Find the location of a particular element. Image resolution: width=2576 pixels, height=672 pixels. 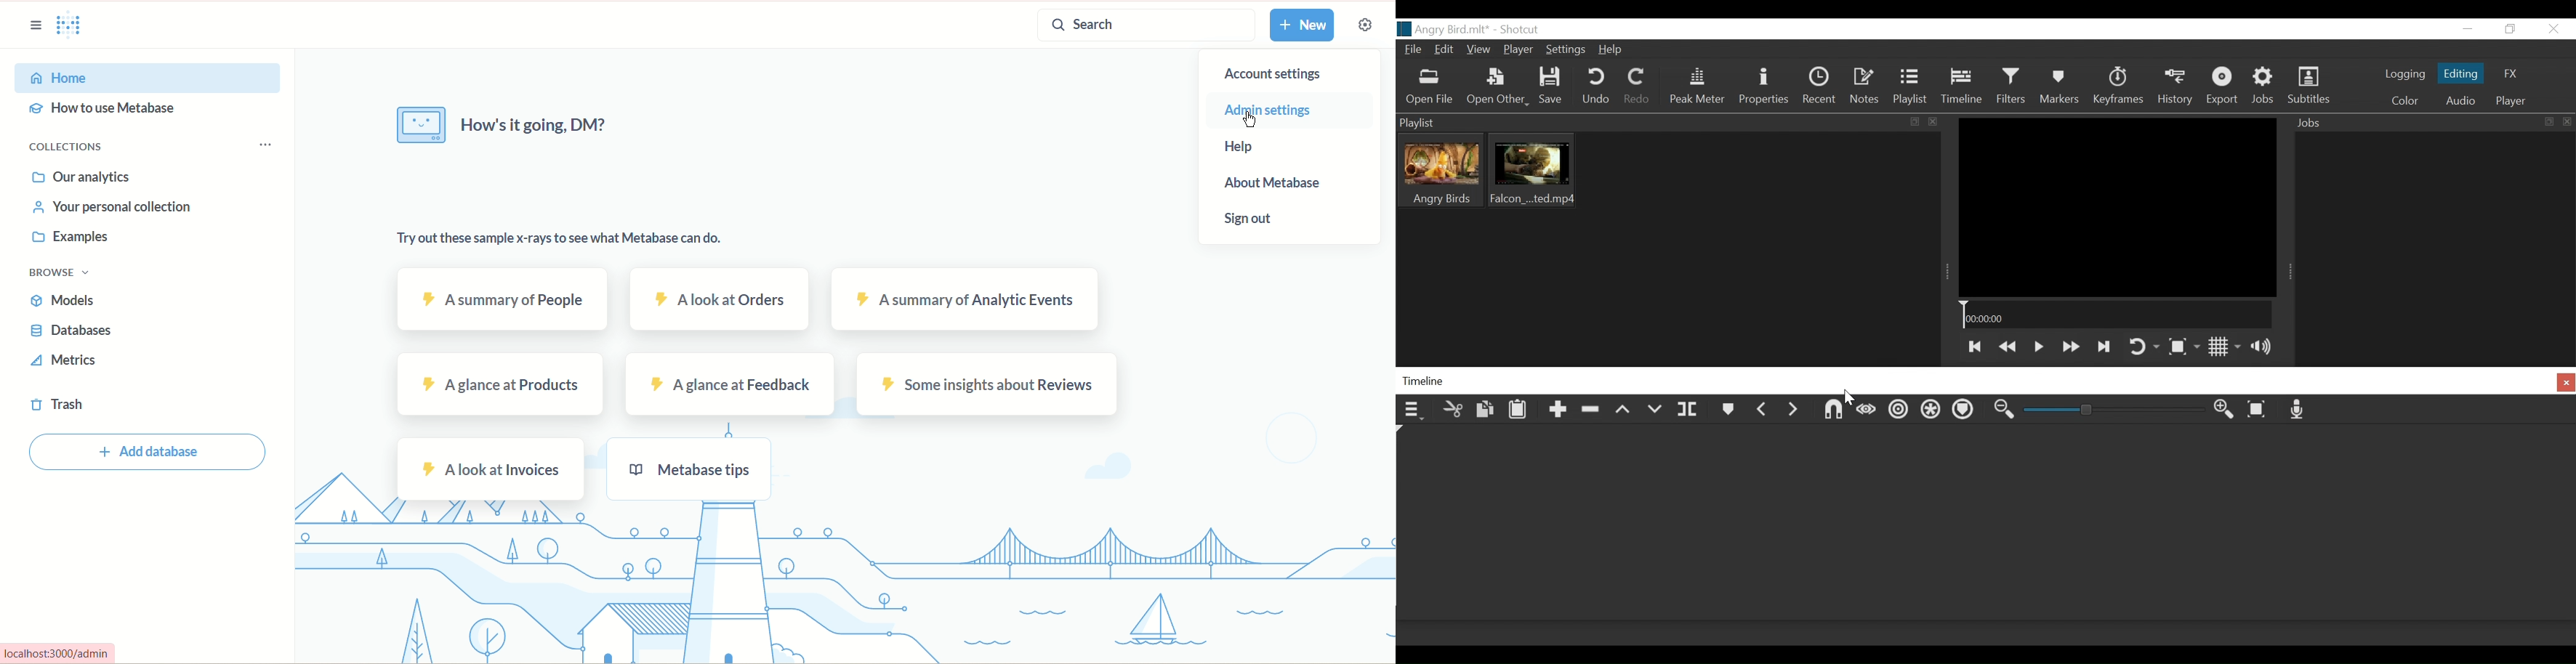

Markers is located at coordinates (2061, 87).